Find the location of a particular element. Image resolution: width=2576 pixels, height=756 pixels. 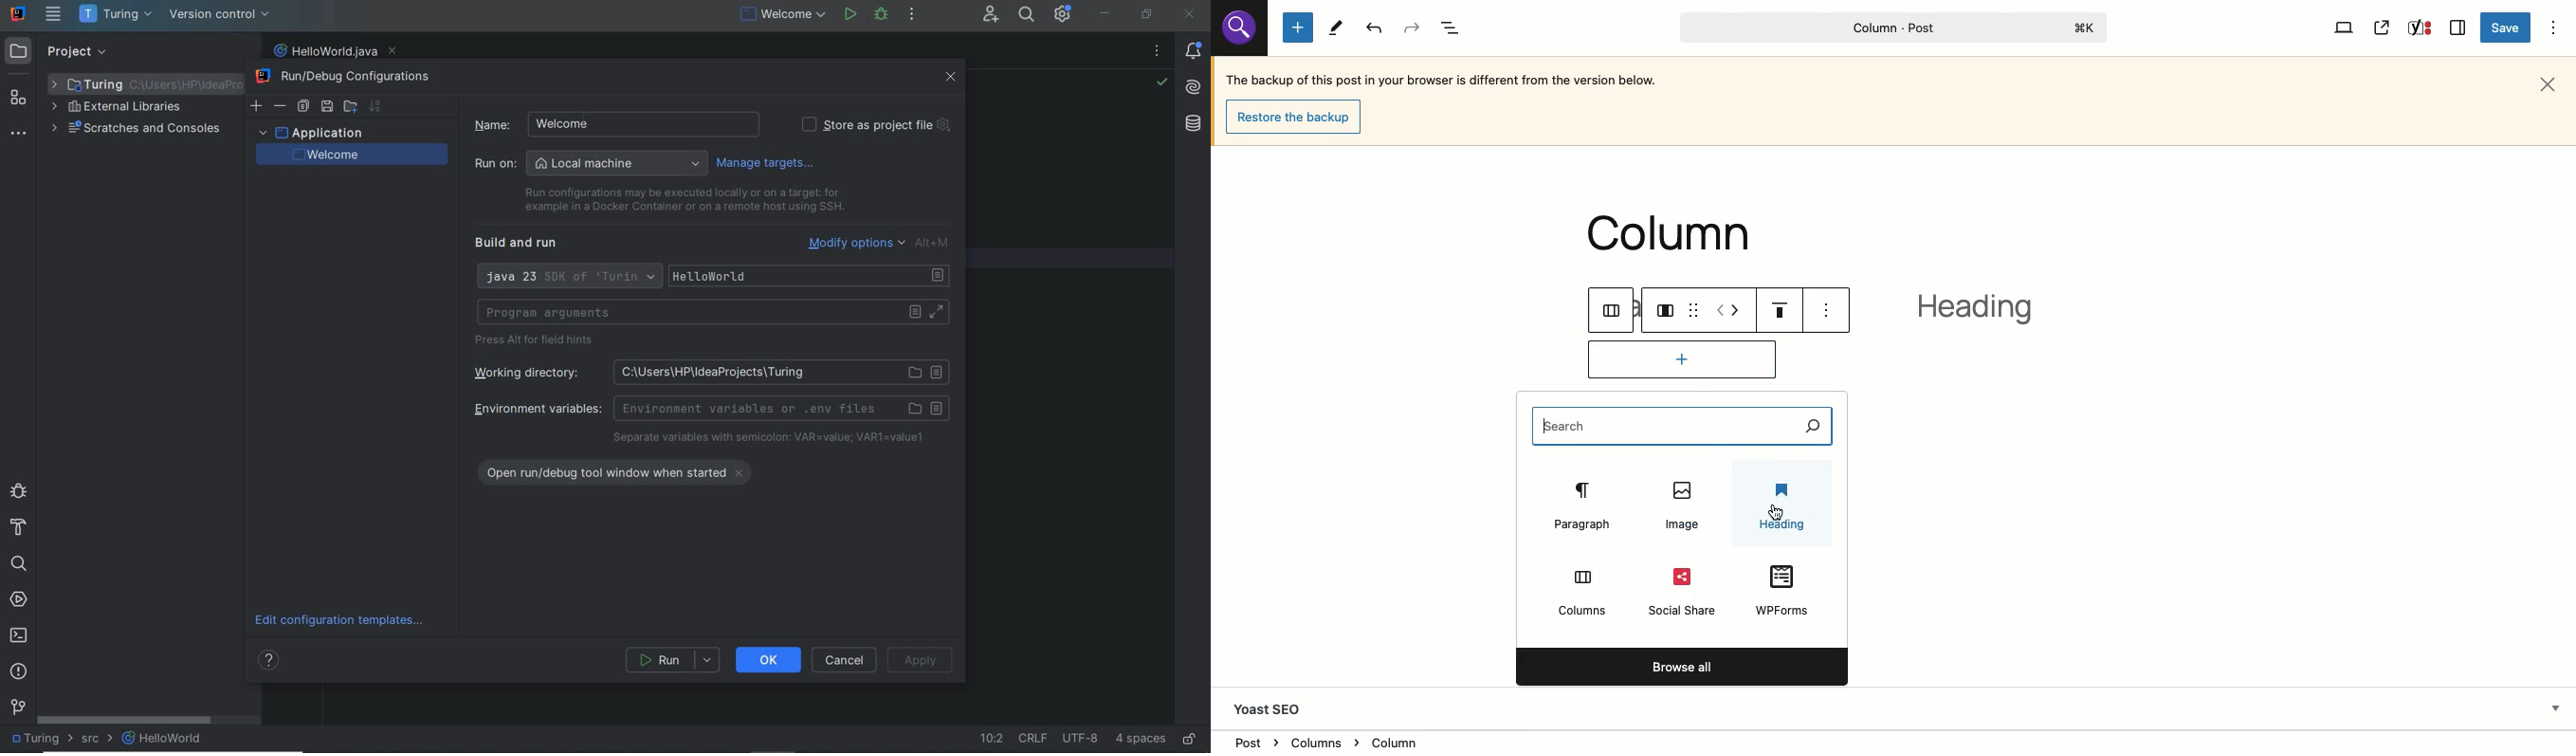

cursor is located at coordinates (1776, 518).